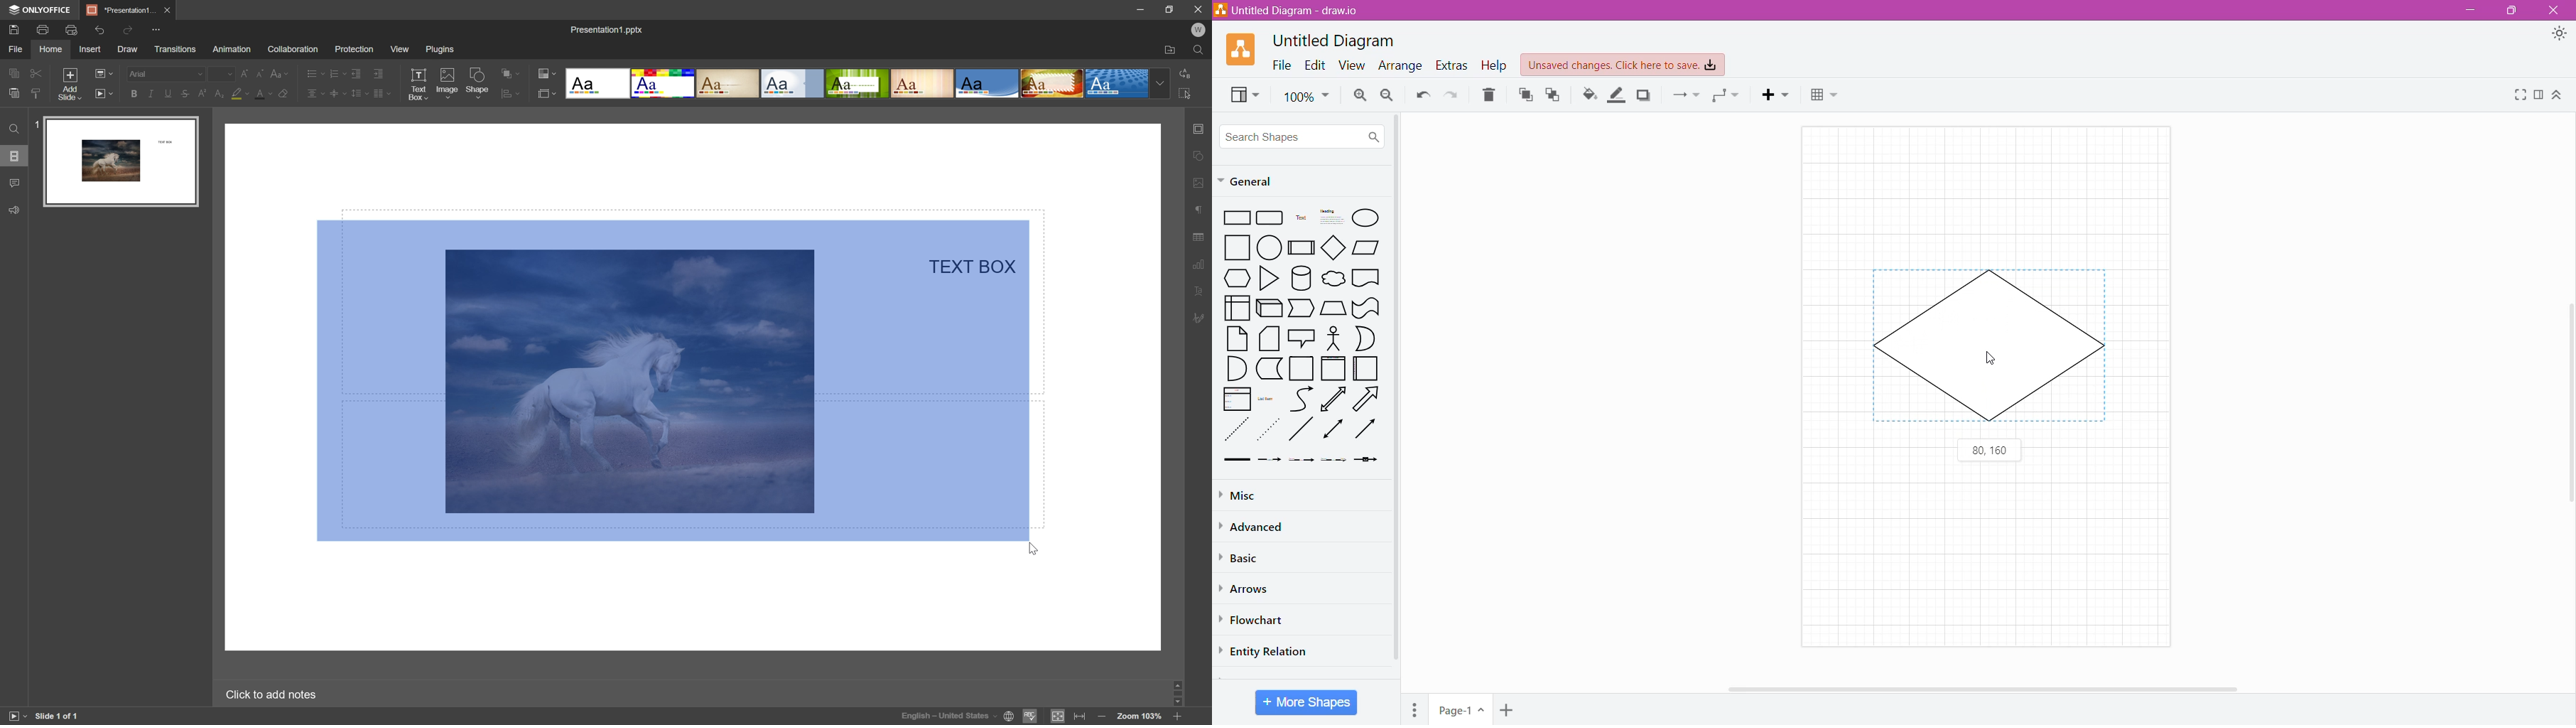 The image size is (2576, 728). What do you see at coordinates (1368, 432) in the screenshot?
I see `Directional Connector` at bounding box center [1368, 432].